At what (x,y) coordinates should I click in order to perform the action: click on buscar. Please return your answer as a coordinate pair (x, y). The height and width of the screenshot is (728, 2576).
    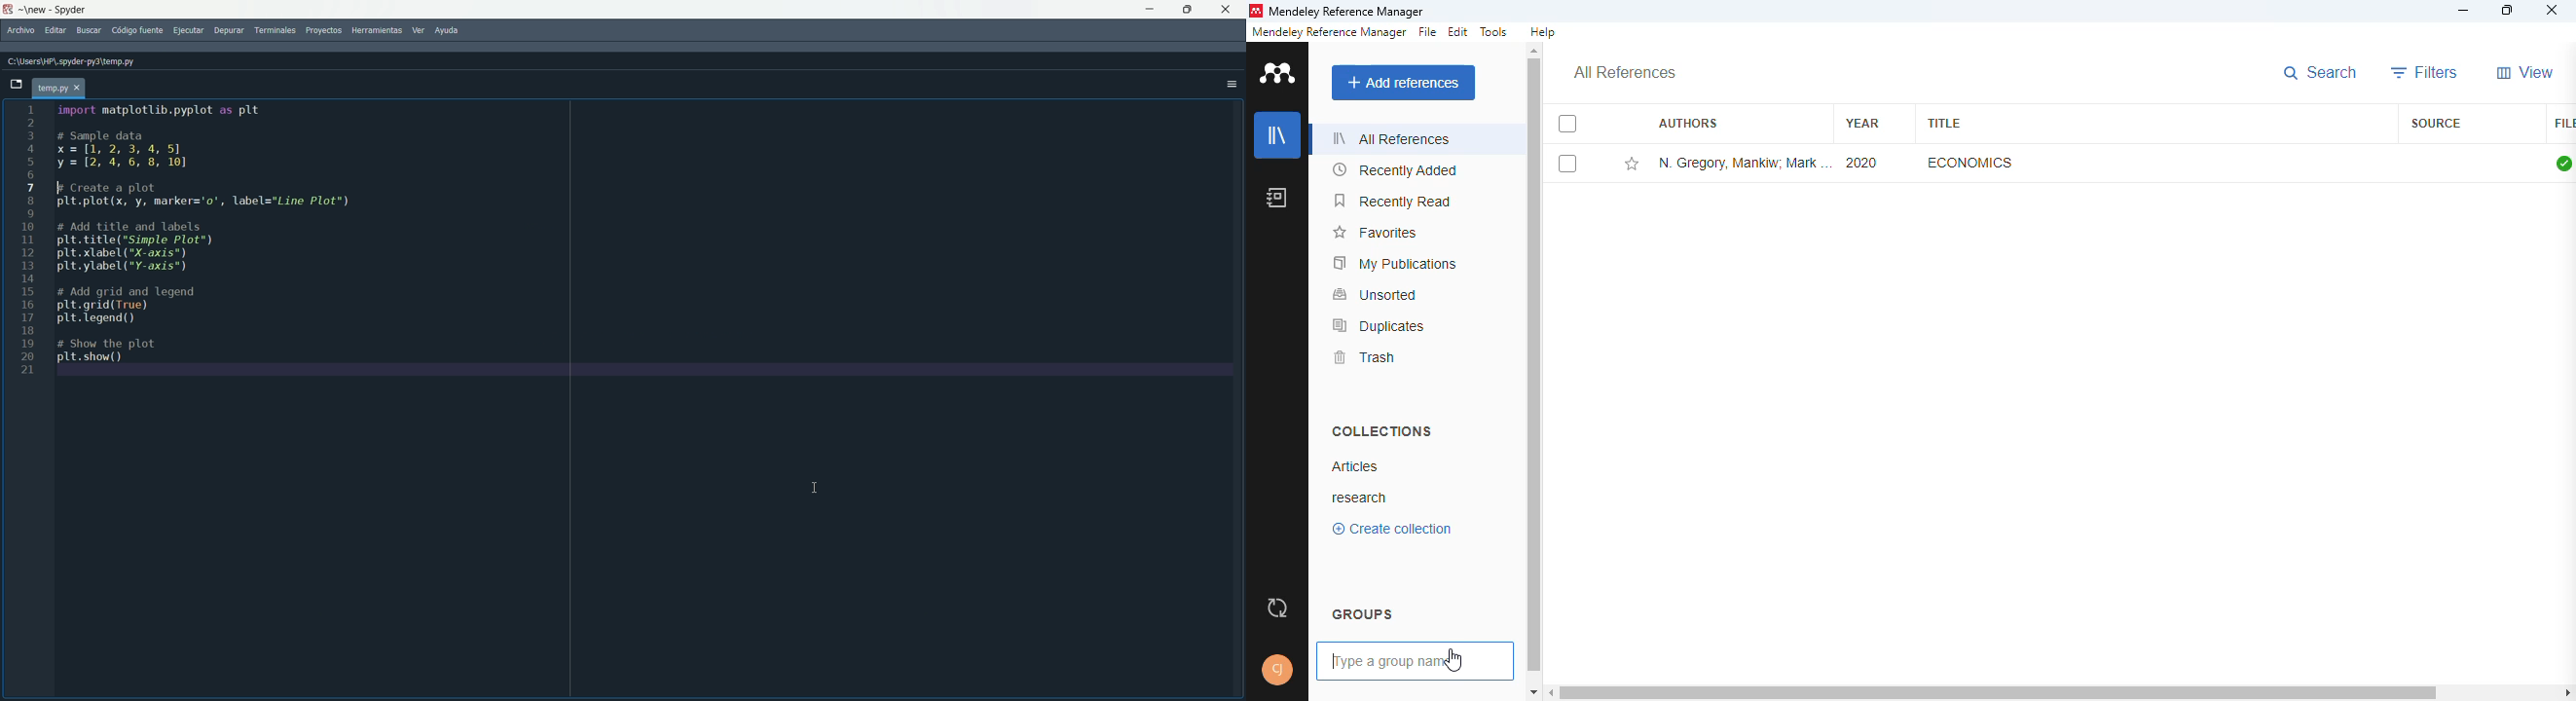
    Looking at the image, I should click on (90, 30).